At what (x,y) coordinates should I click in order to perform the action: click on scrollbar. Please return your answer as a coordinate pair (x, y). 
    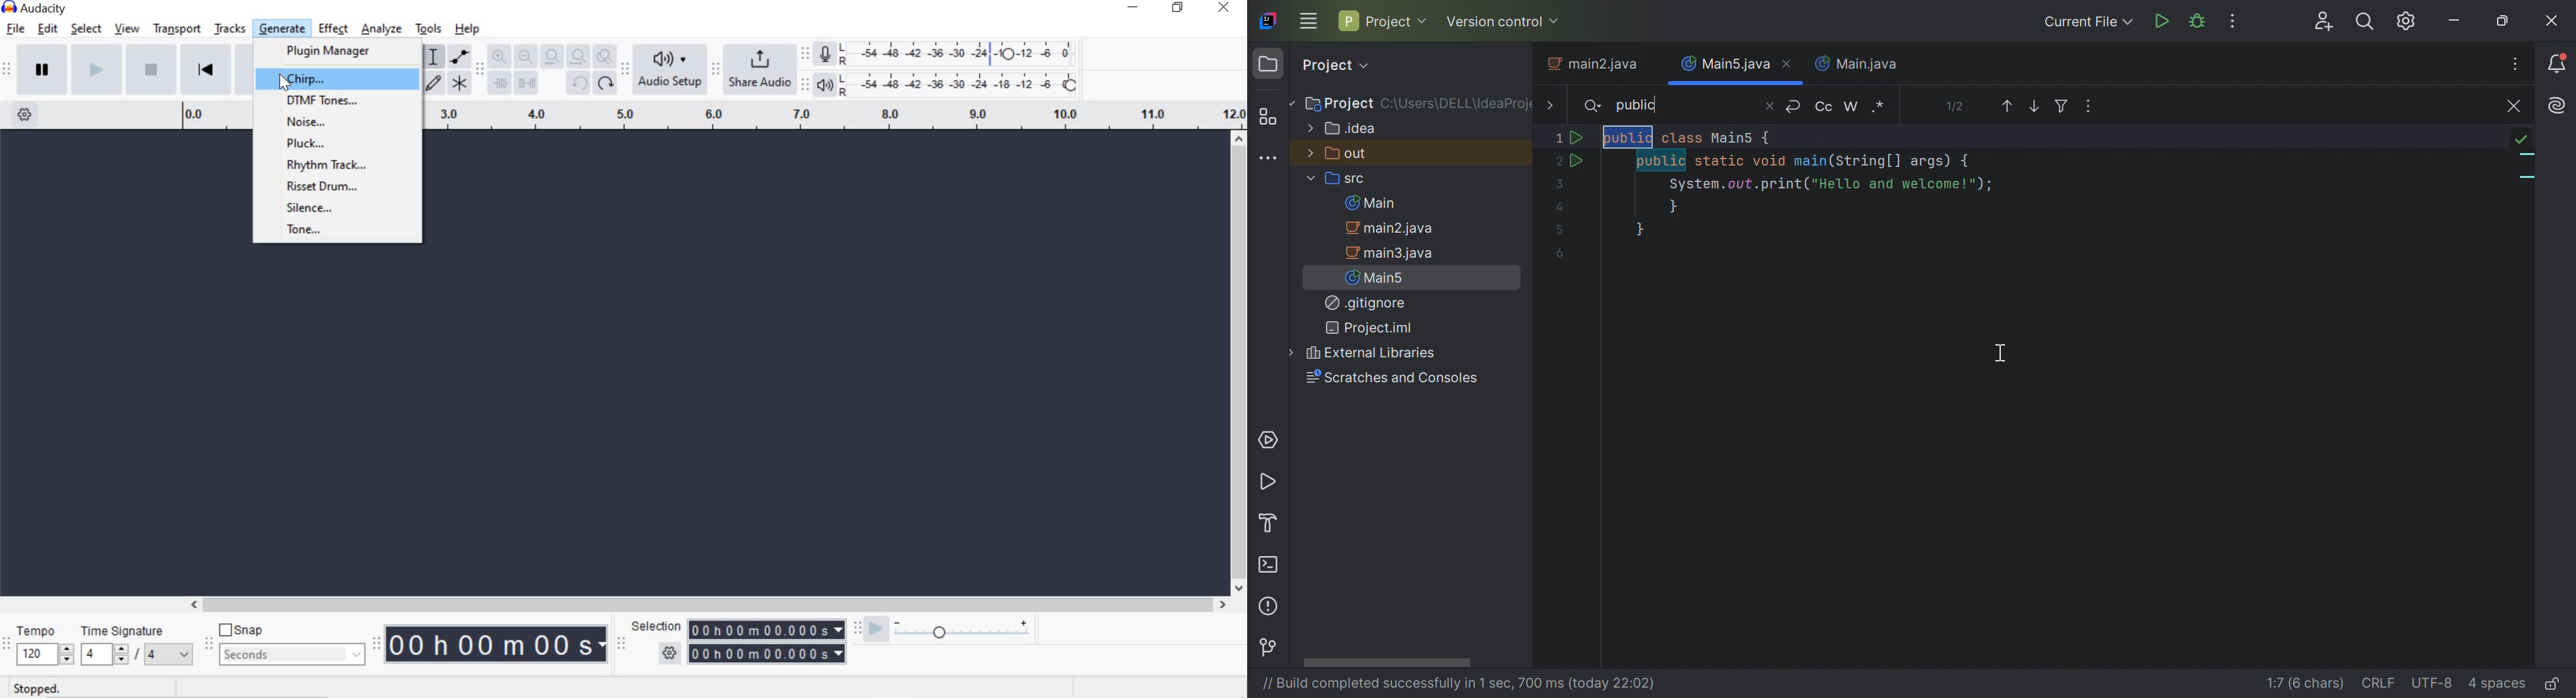
    Looking at the image, I should click on (705, 606).